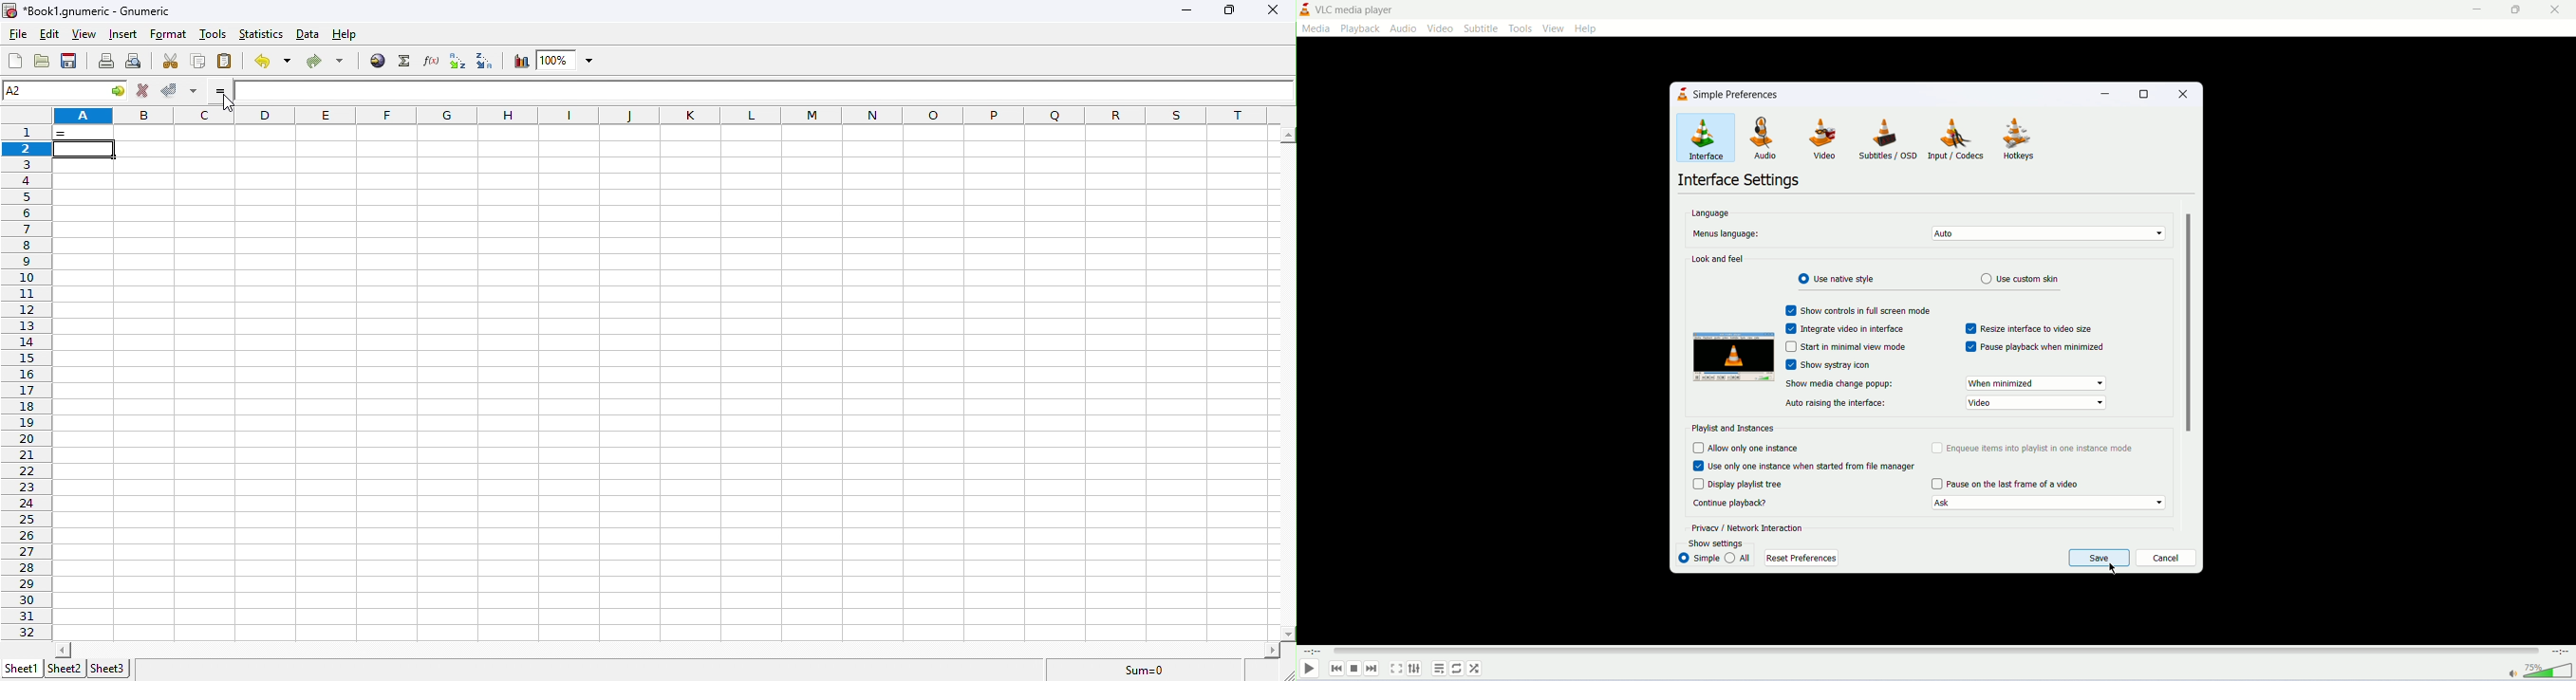 This screenshot has height=700, width=2576. Describe the element at coordinates (1271, 9) in the screenshot. I see `close` at that location.